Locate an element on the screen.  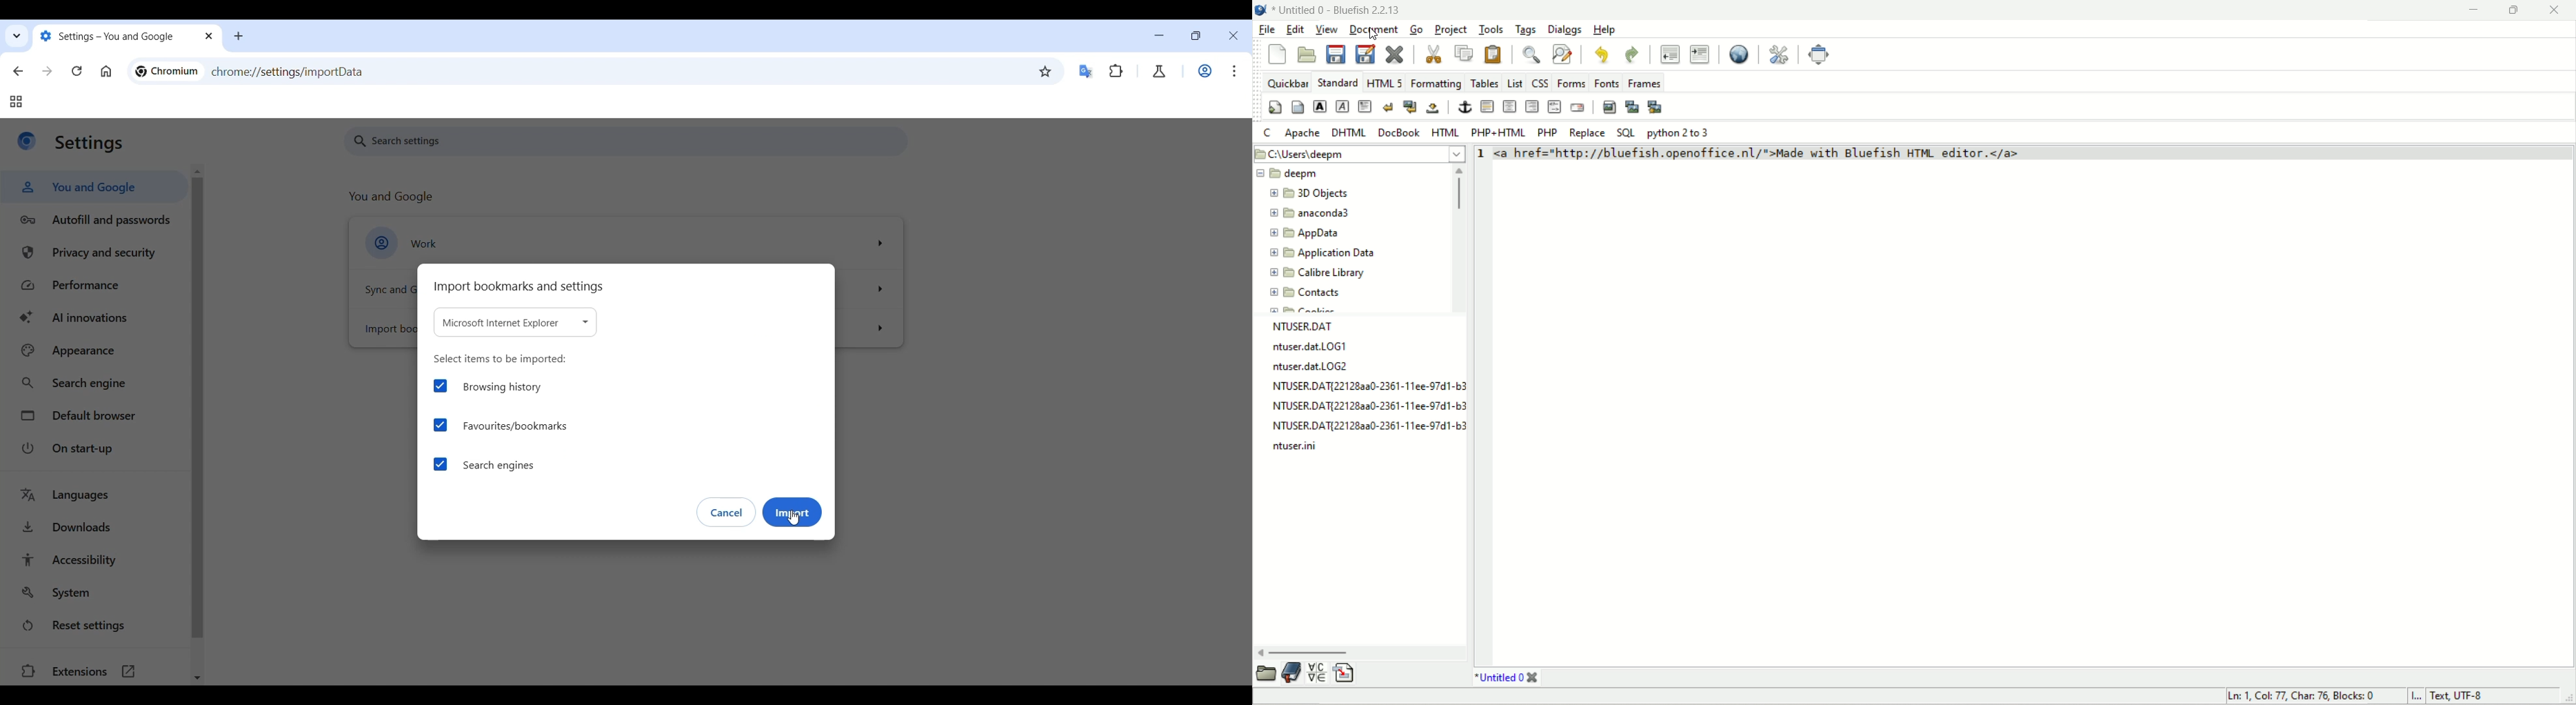
I is located at coordinates (2414, 696).